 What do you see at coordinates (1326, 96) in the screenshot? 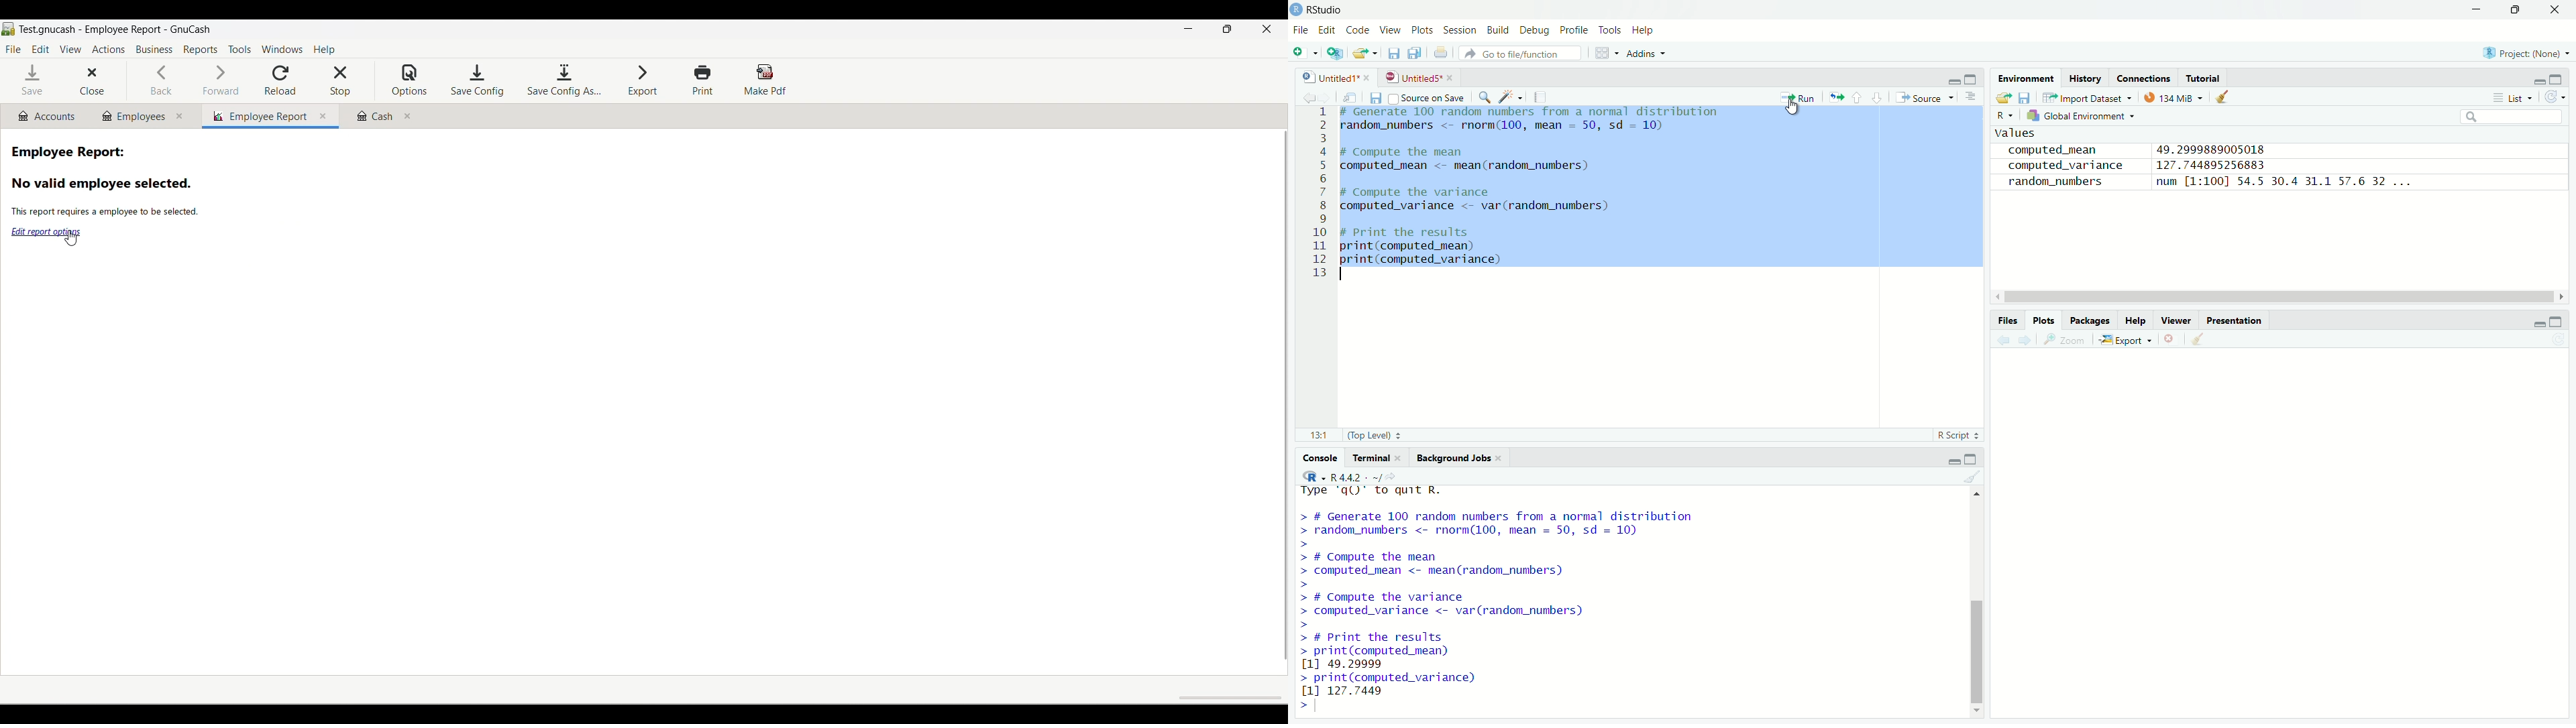
I see `go forward to the next source location` at bounding box center [1326, 96].